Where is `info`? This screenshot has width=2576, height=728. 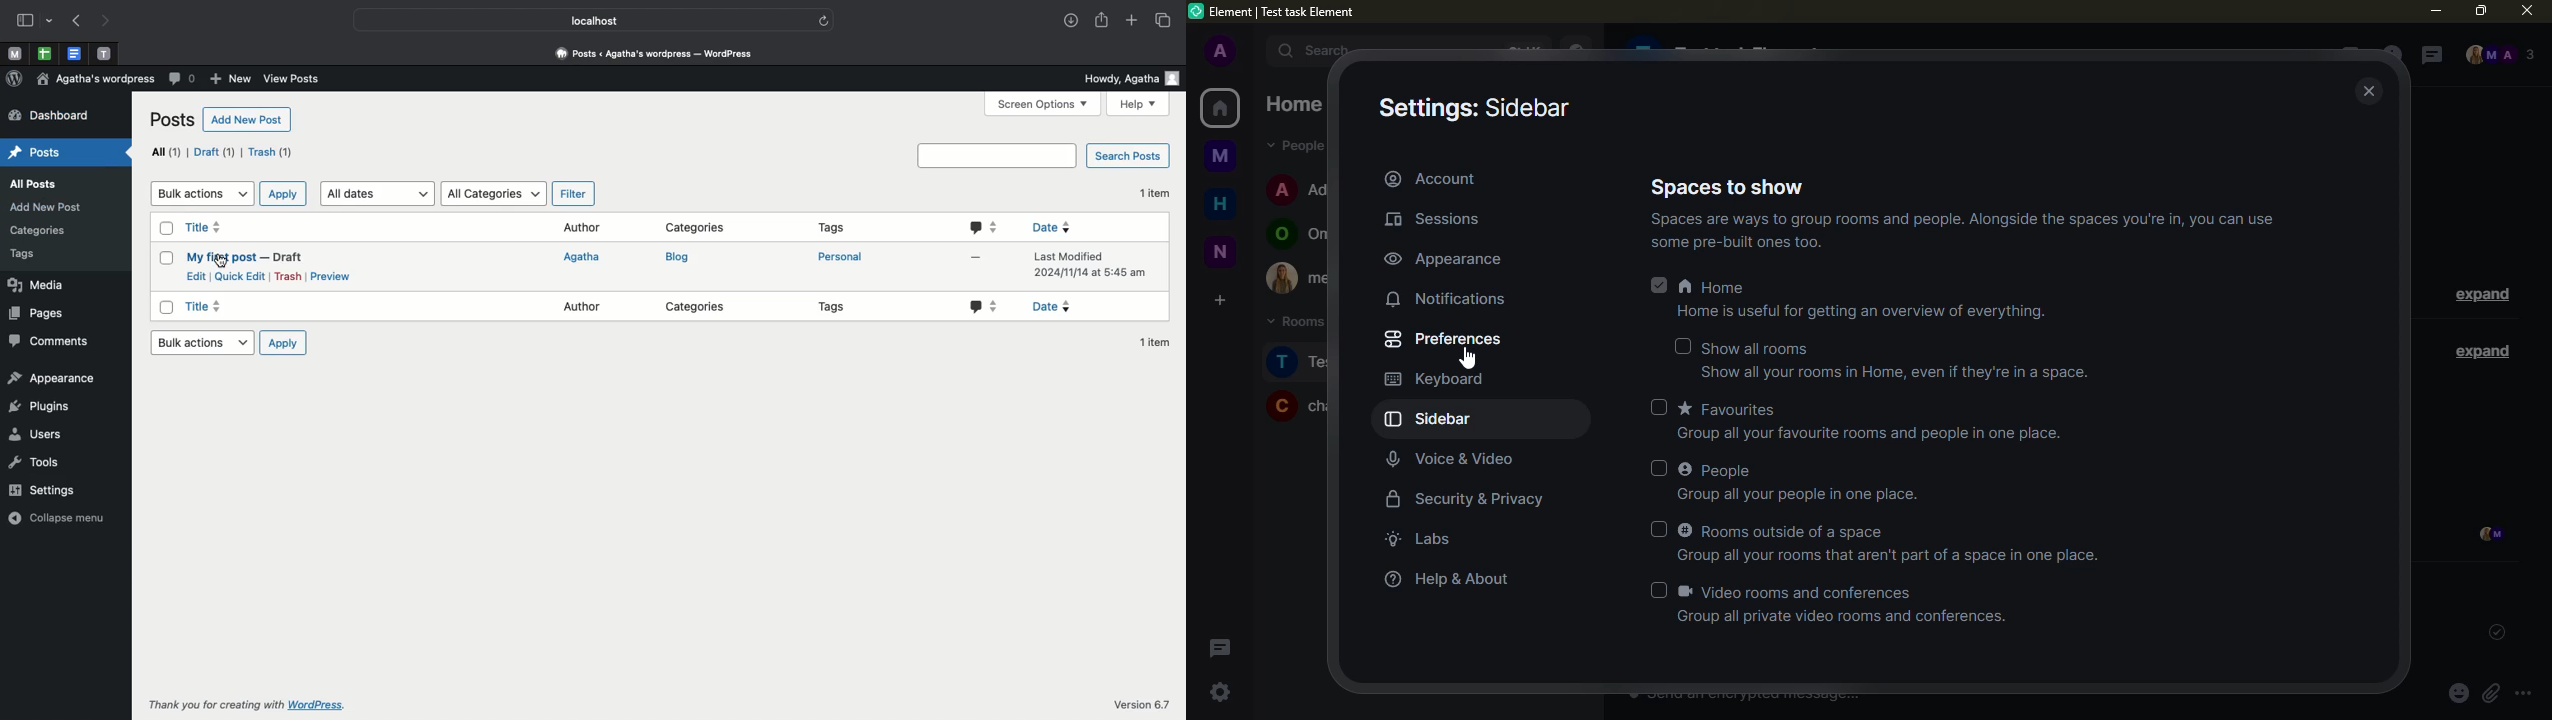
info is located at coordinates (1856, 616).